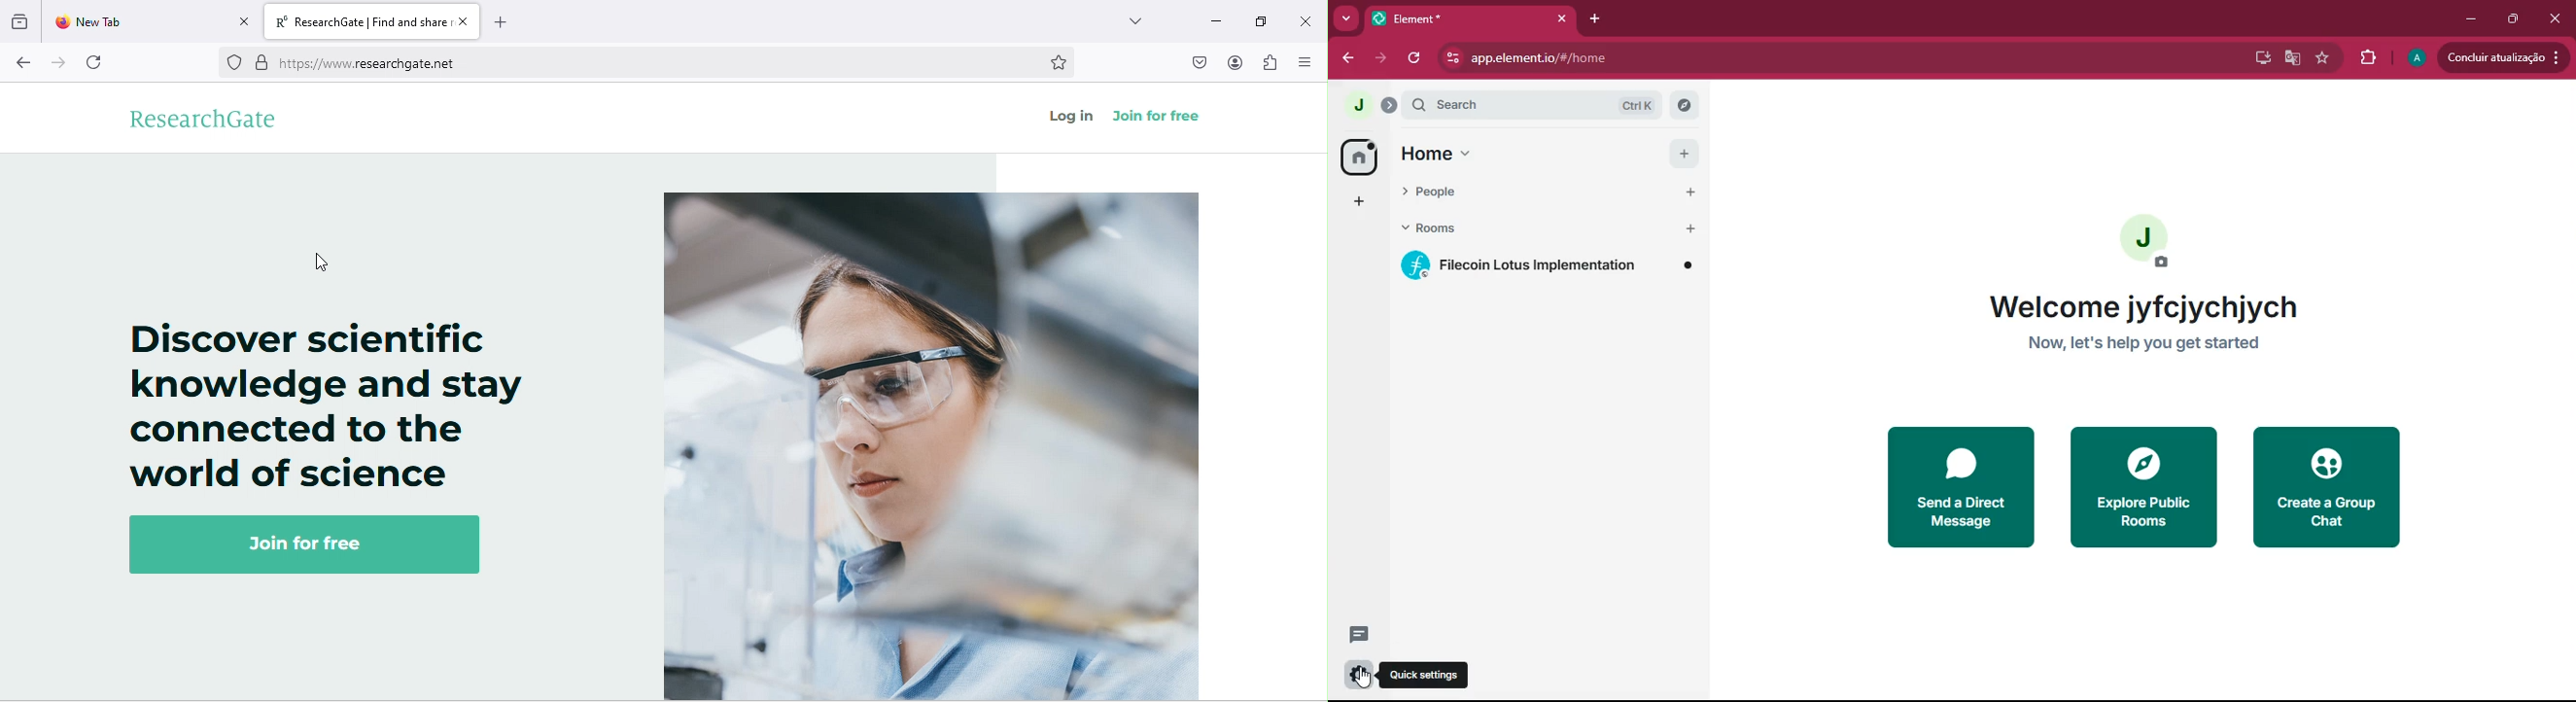 The width and height of the screenshot is (2576, 728). Describe the element at coordinates (2256, 56) in the screenshot. I see `install app` at that location.